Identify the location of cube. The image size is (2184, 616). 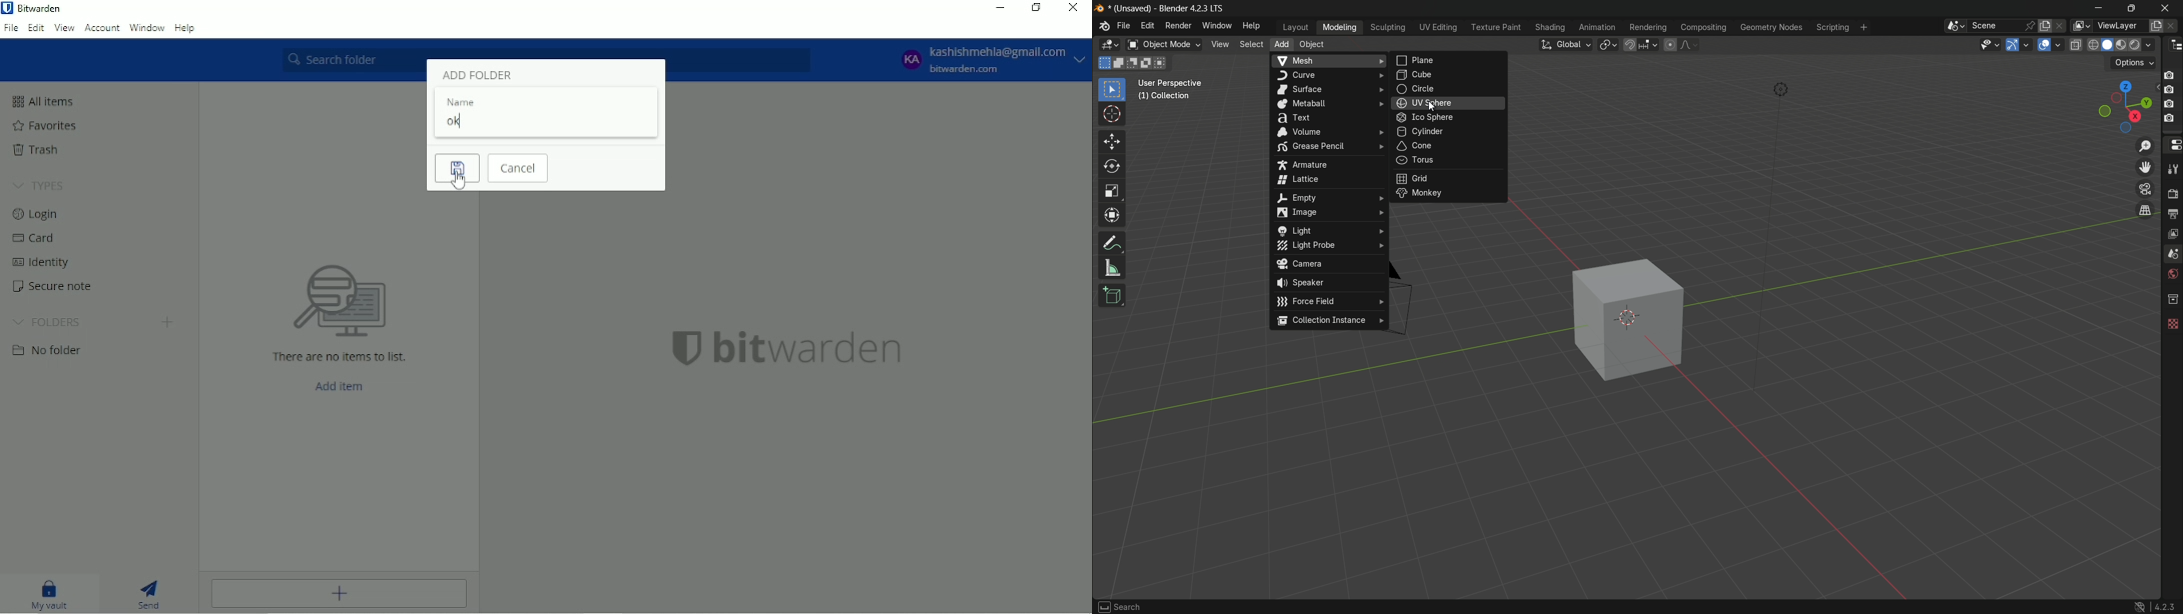
(1450, 76).